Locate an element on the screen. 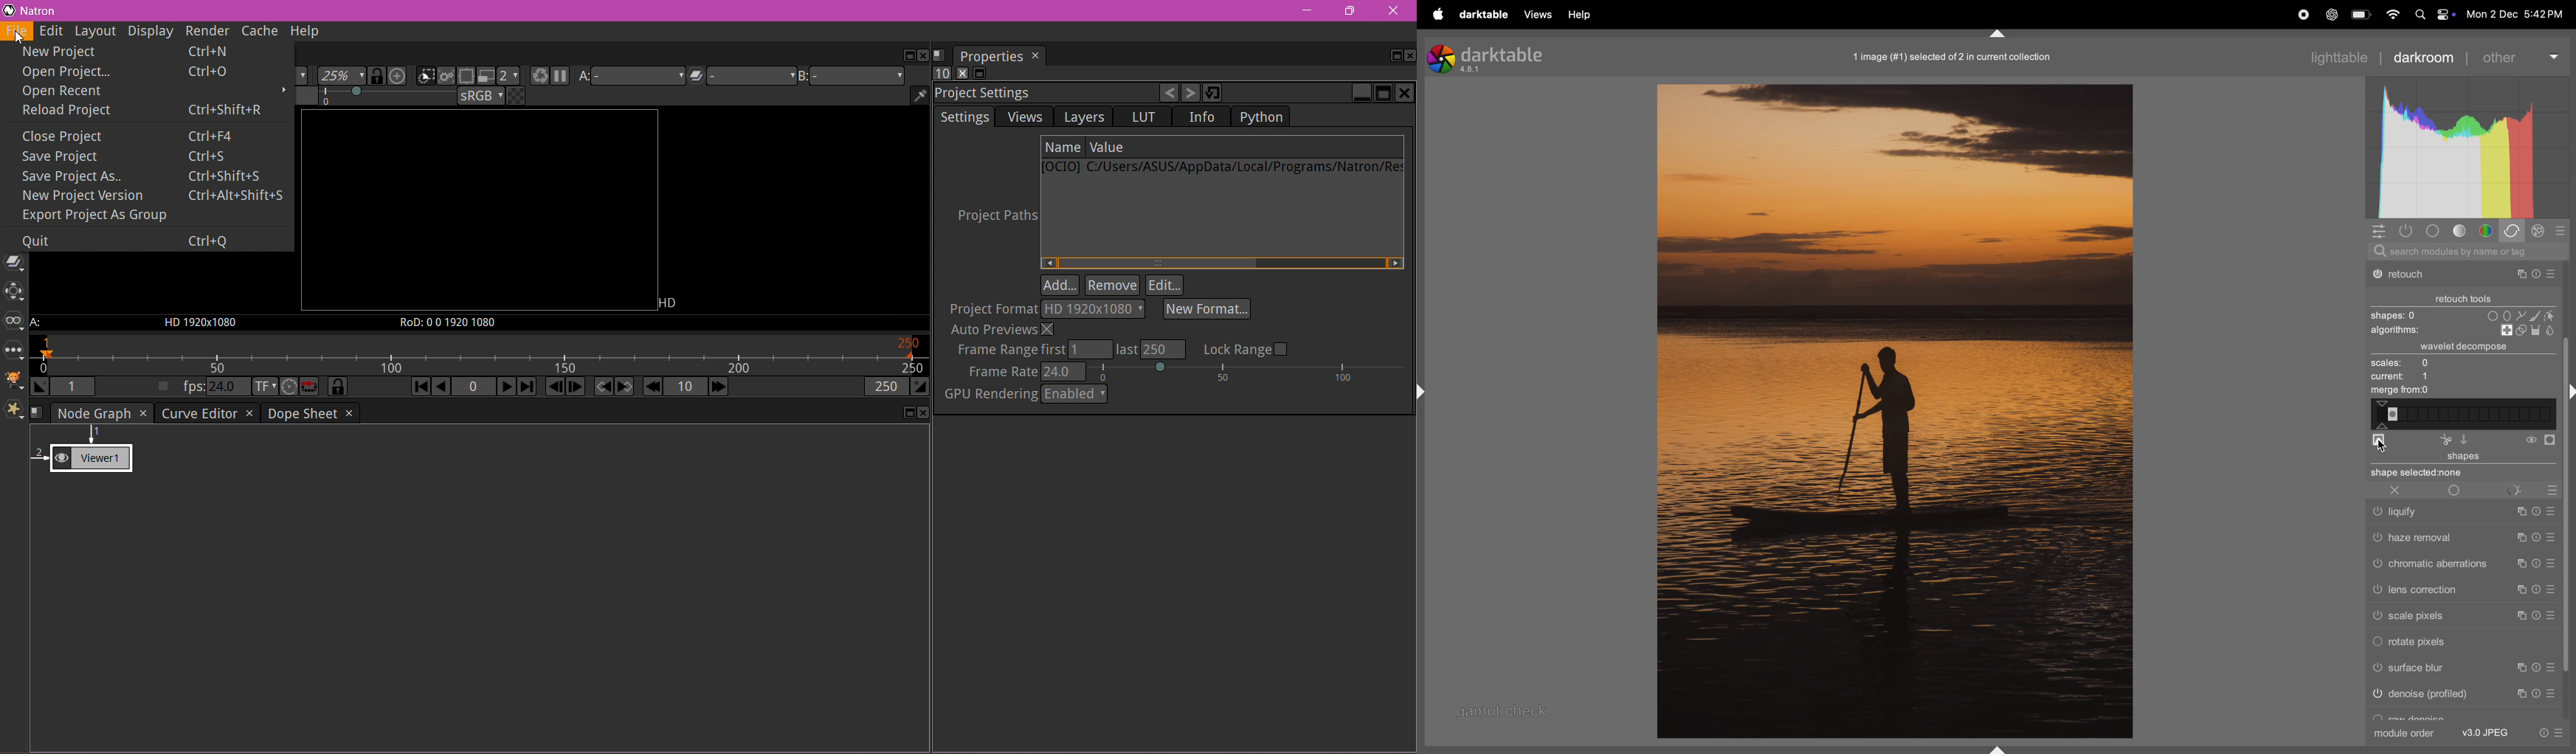  Undo the last change made to this operator is located at coordinates (1167, 93).